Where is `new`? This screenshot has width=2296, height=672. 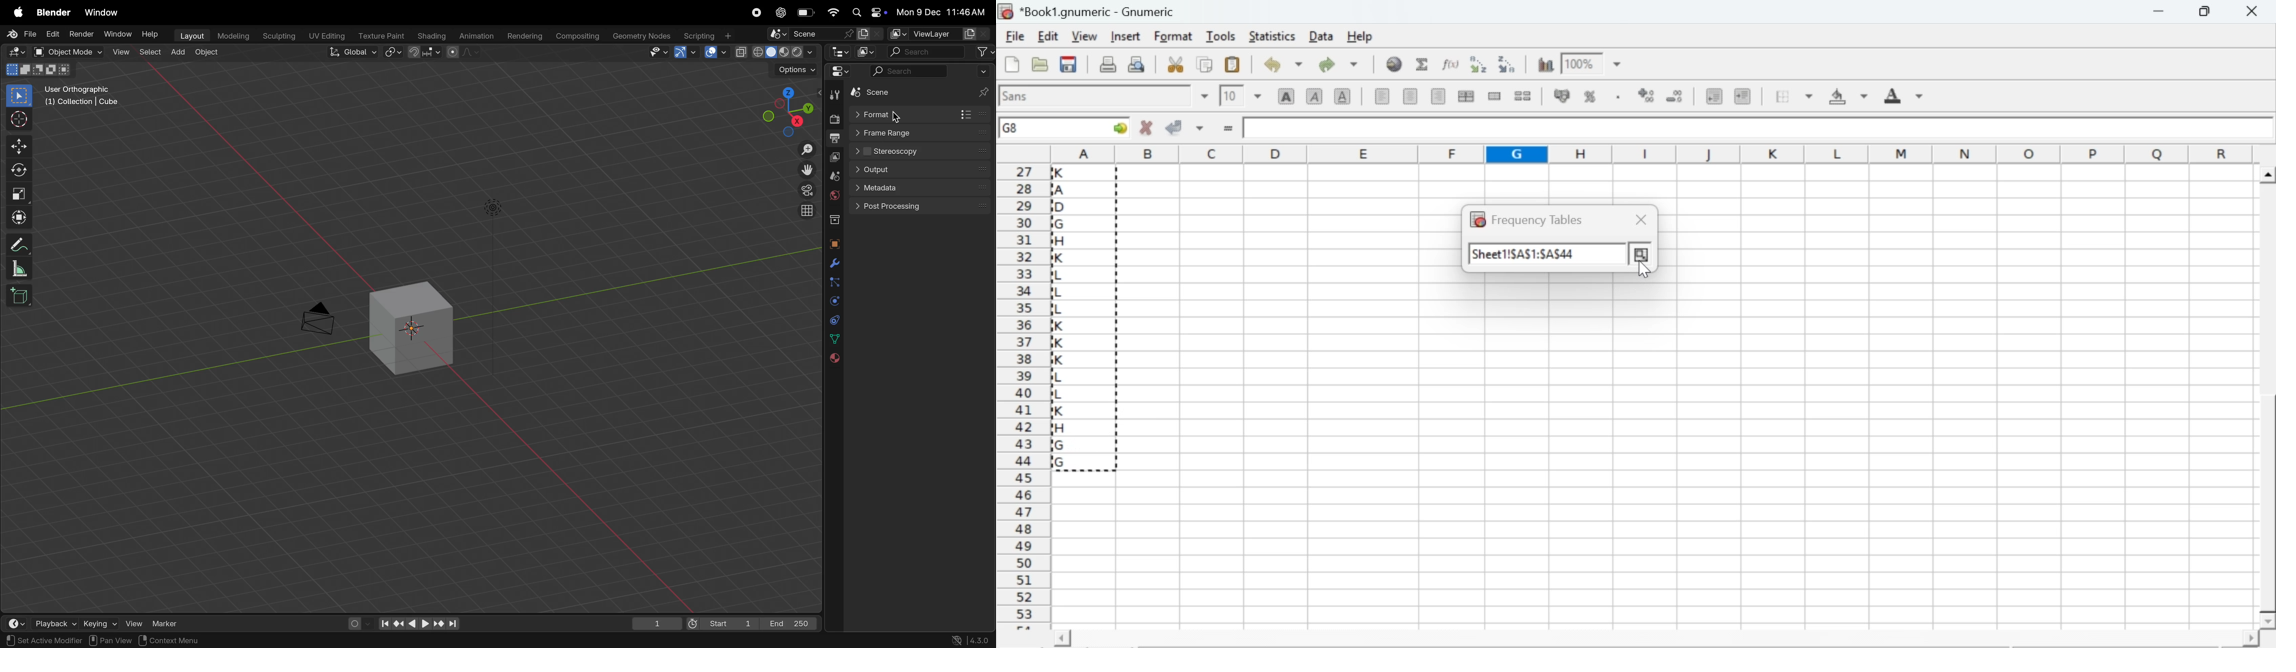 new is located at coordinates (1011, 64).